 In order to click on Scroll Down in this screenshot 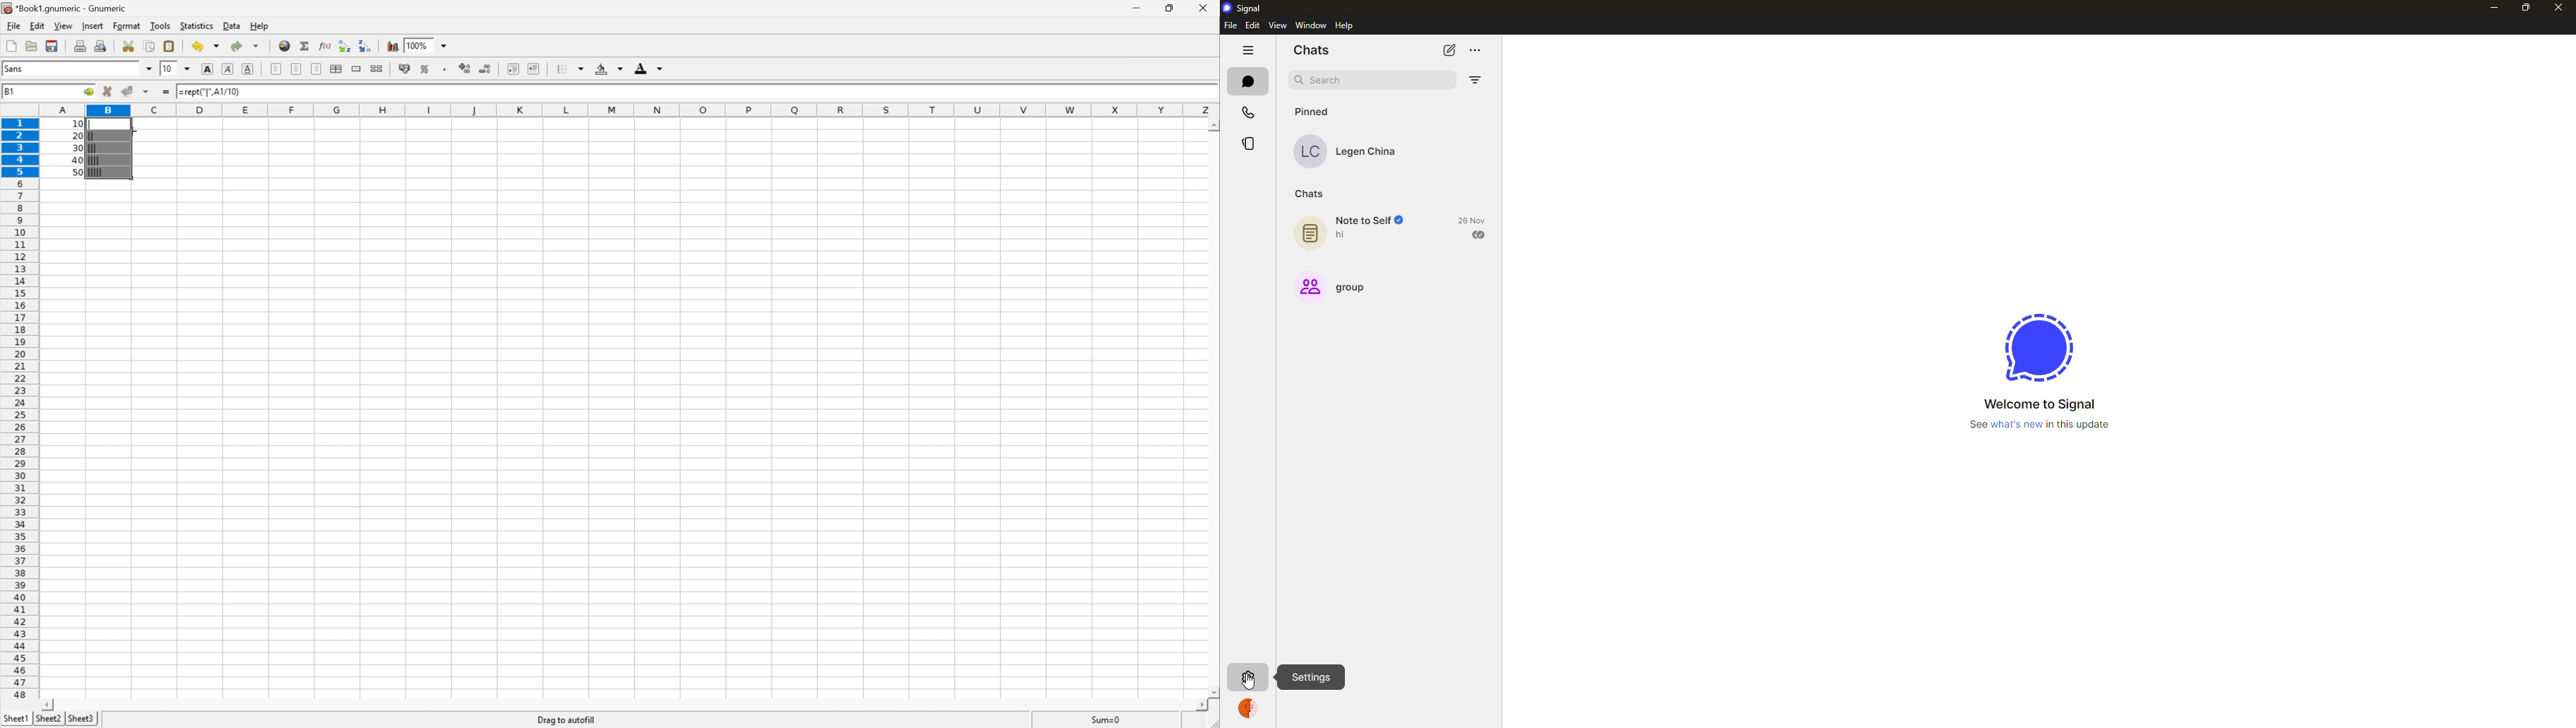, I will do `click(1213, 691)`.